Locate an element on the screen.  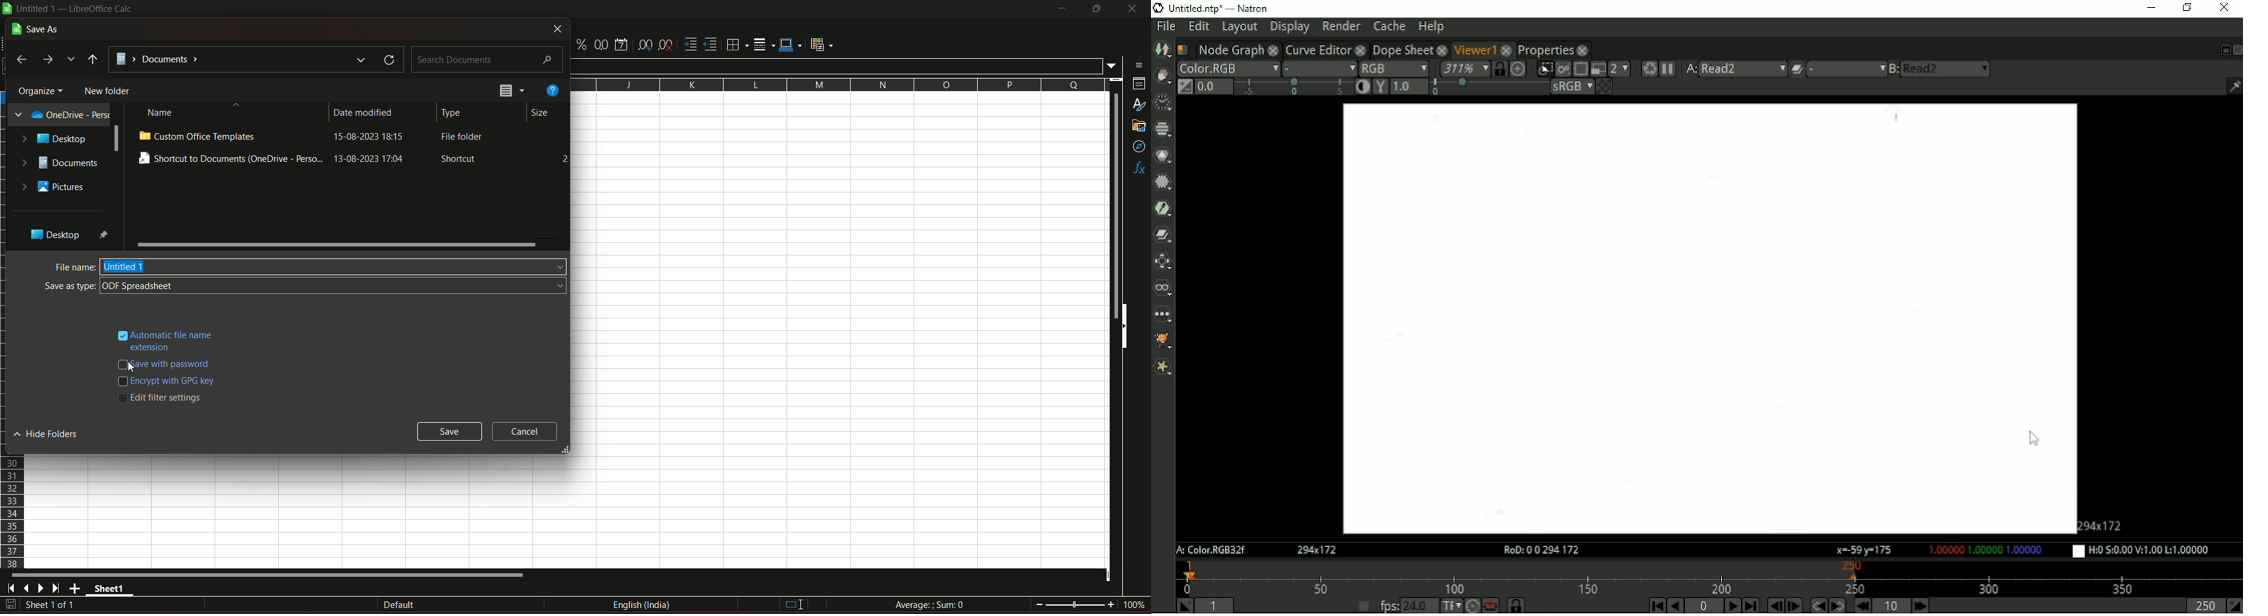
language is located at coordinates (643, 607).